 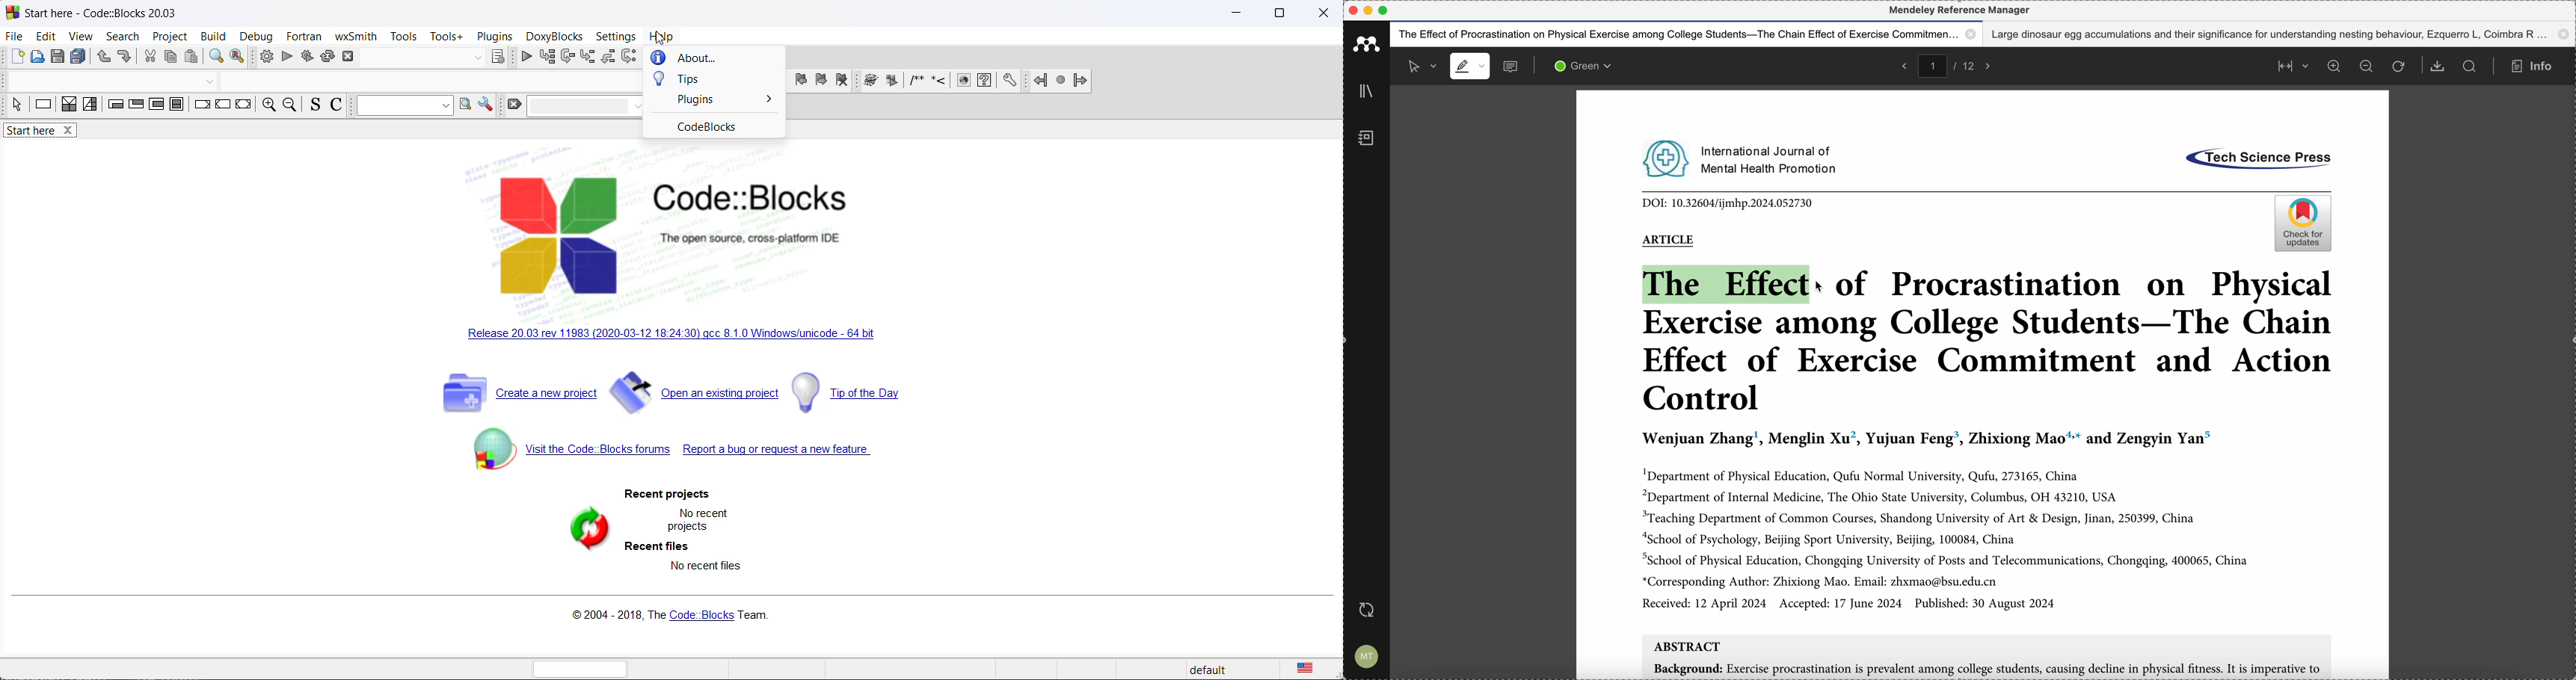 What do you see at coordinates (841, 81) in the screenshot?
I see `remove bookmark` at bounding box center [841, 81].